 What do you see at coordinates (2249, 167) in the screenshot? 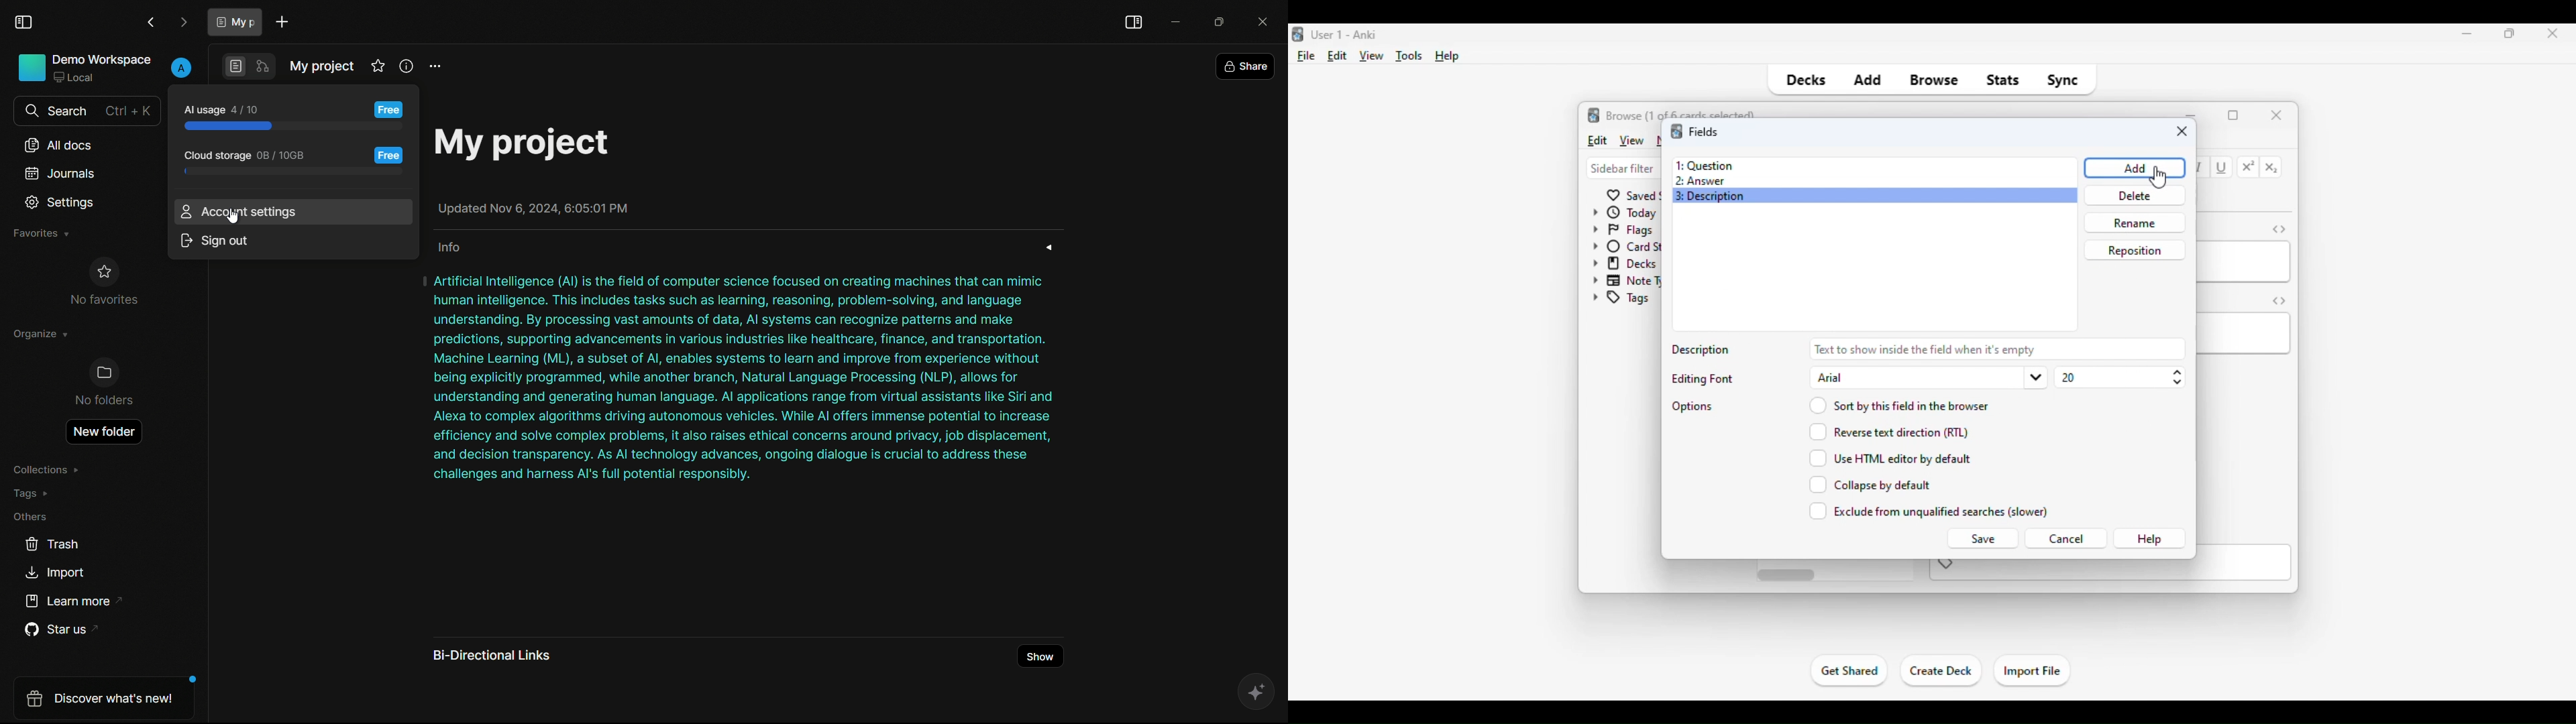
I see `superscript` at bounding box center [2249, 167].